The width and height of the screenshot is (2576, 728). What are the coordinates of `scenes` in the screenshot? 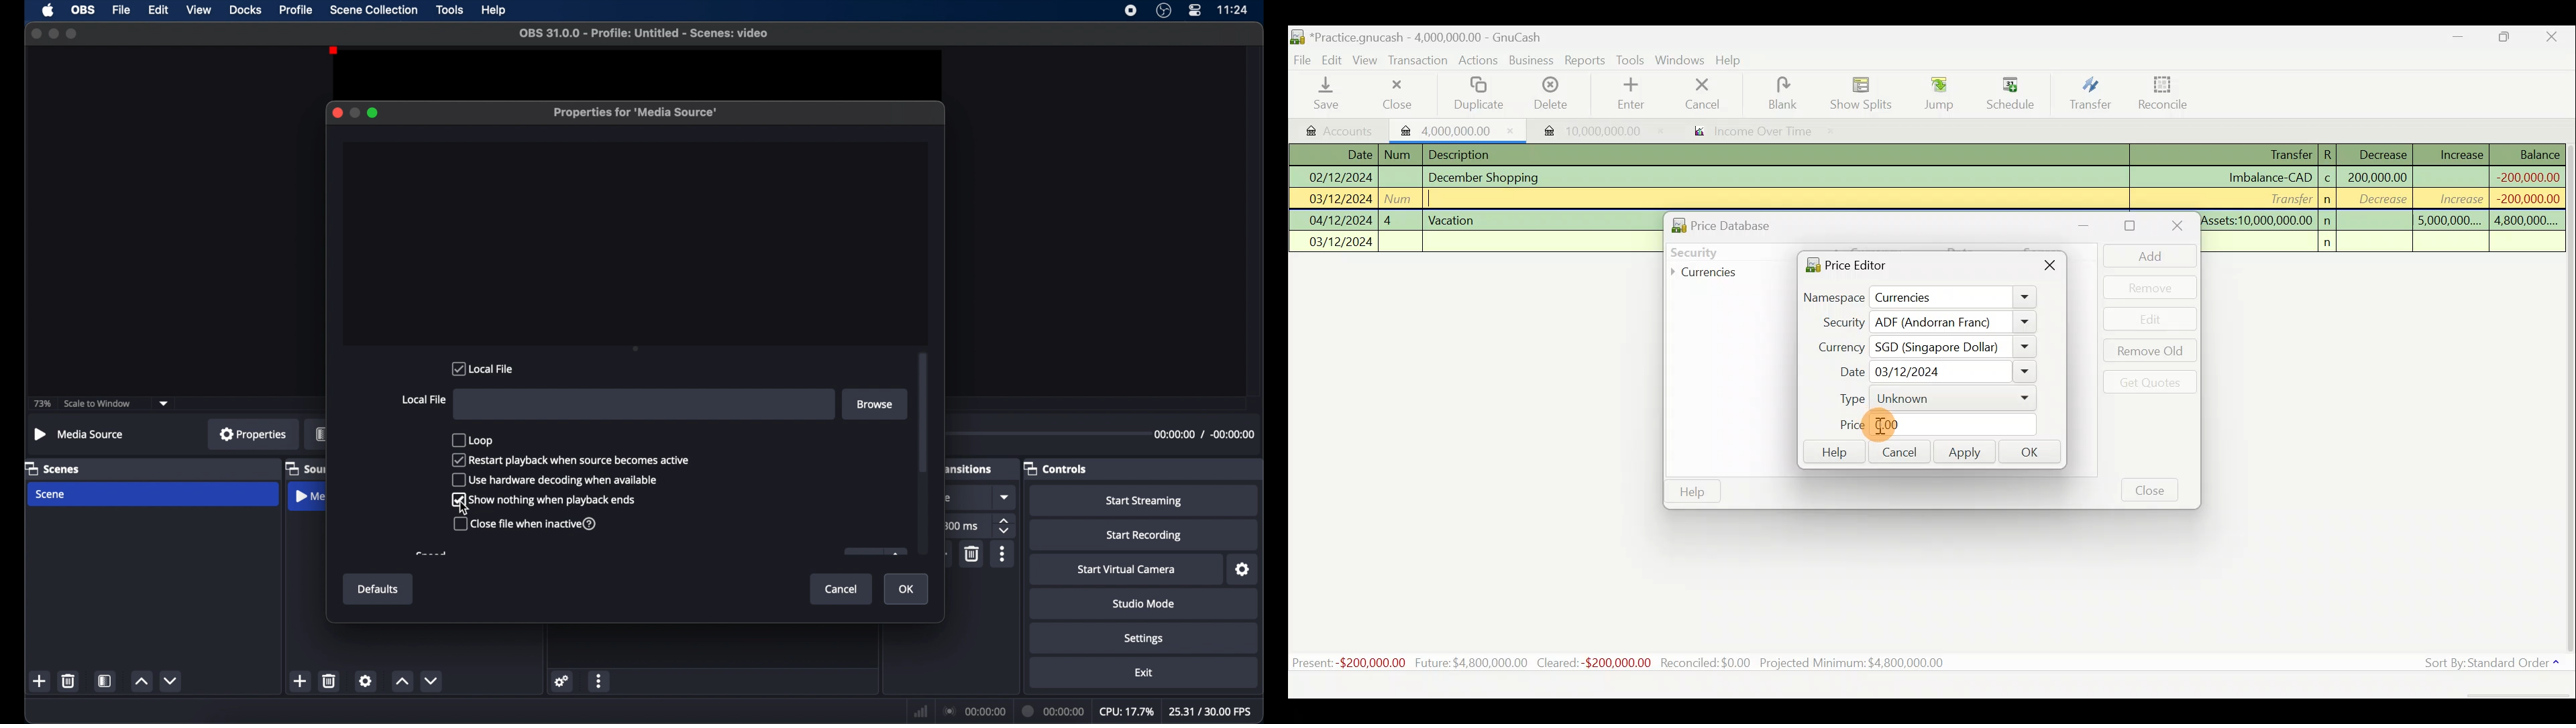 It's located at (54, 468).